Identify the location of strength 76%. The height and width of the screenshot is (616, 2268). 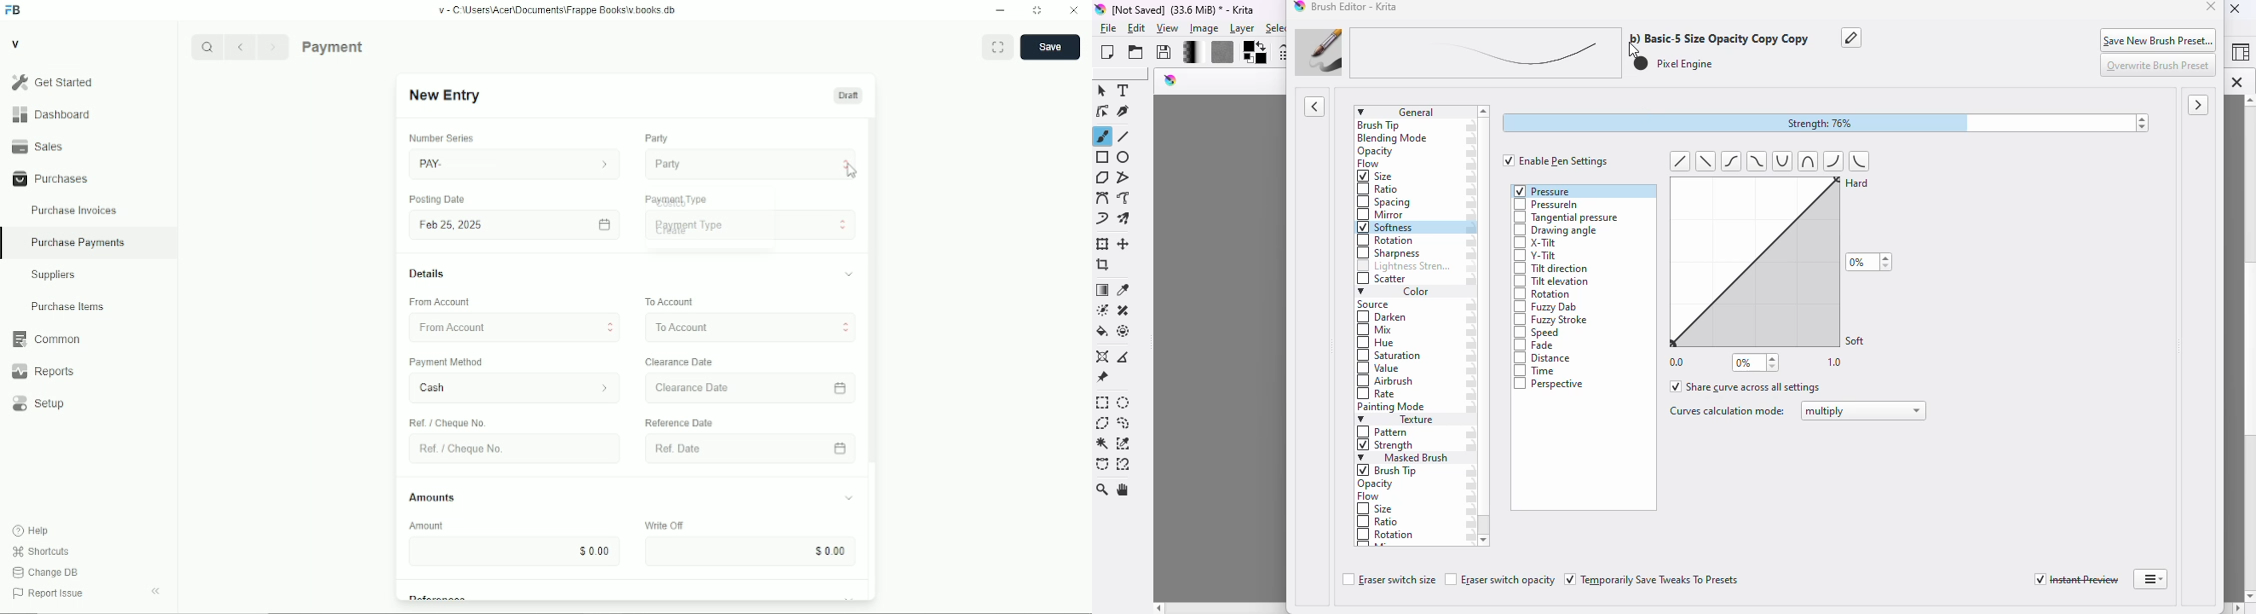
(1827, 124).